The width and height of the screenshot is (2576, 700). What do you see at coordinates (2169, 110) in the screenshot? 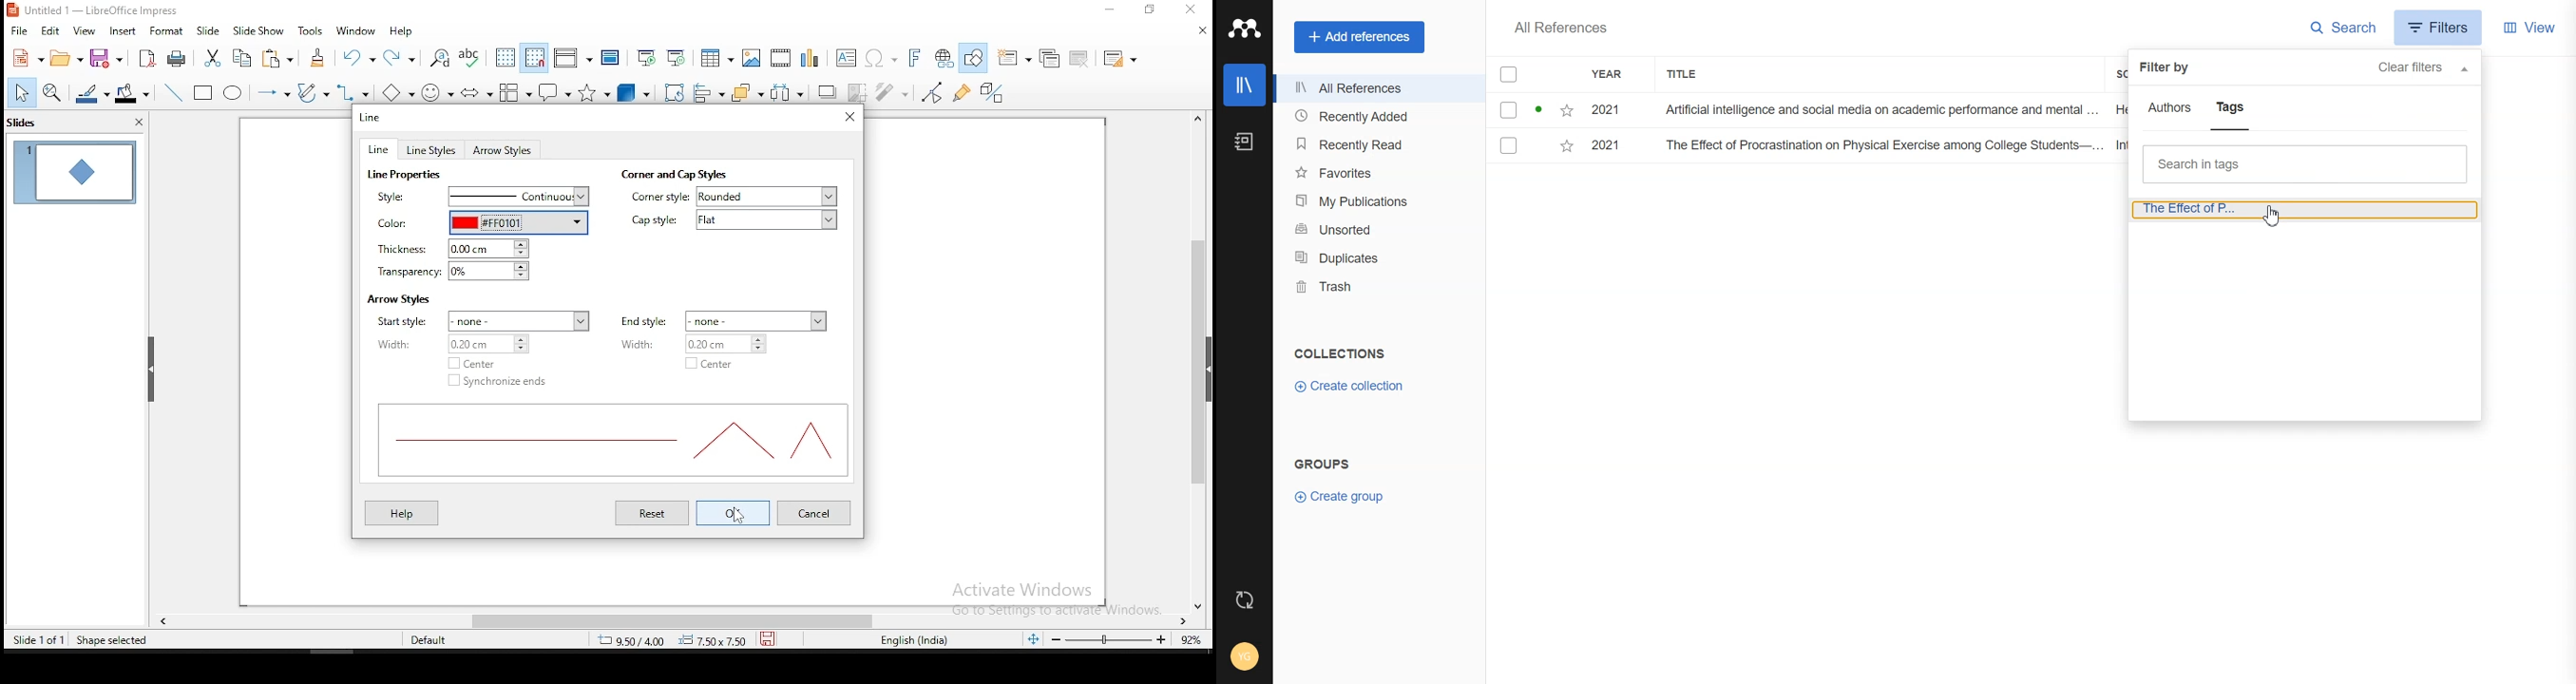
I see `Authors` at bounding box center [2169, 110].